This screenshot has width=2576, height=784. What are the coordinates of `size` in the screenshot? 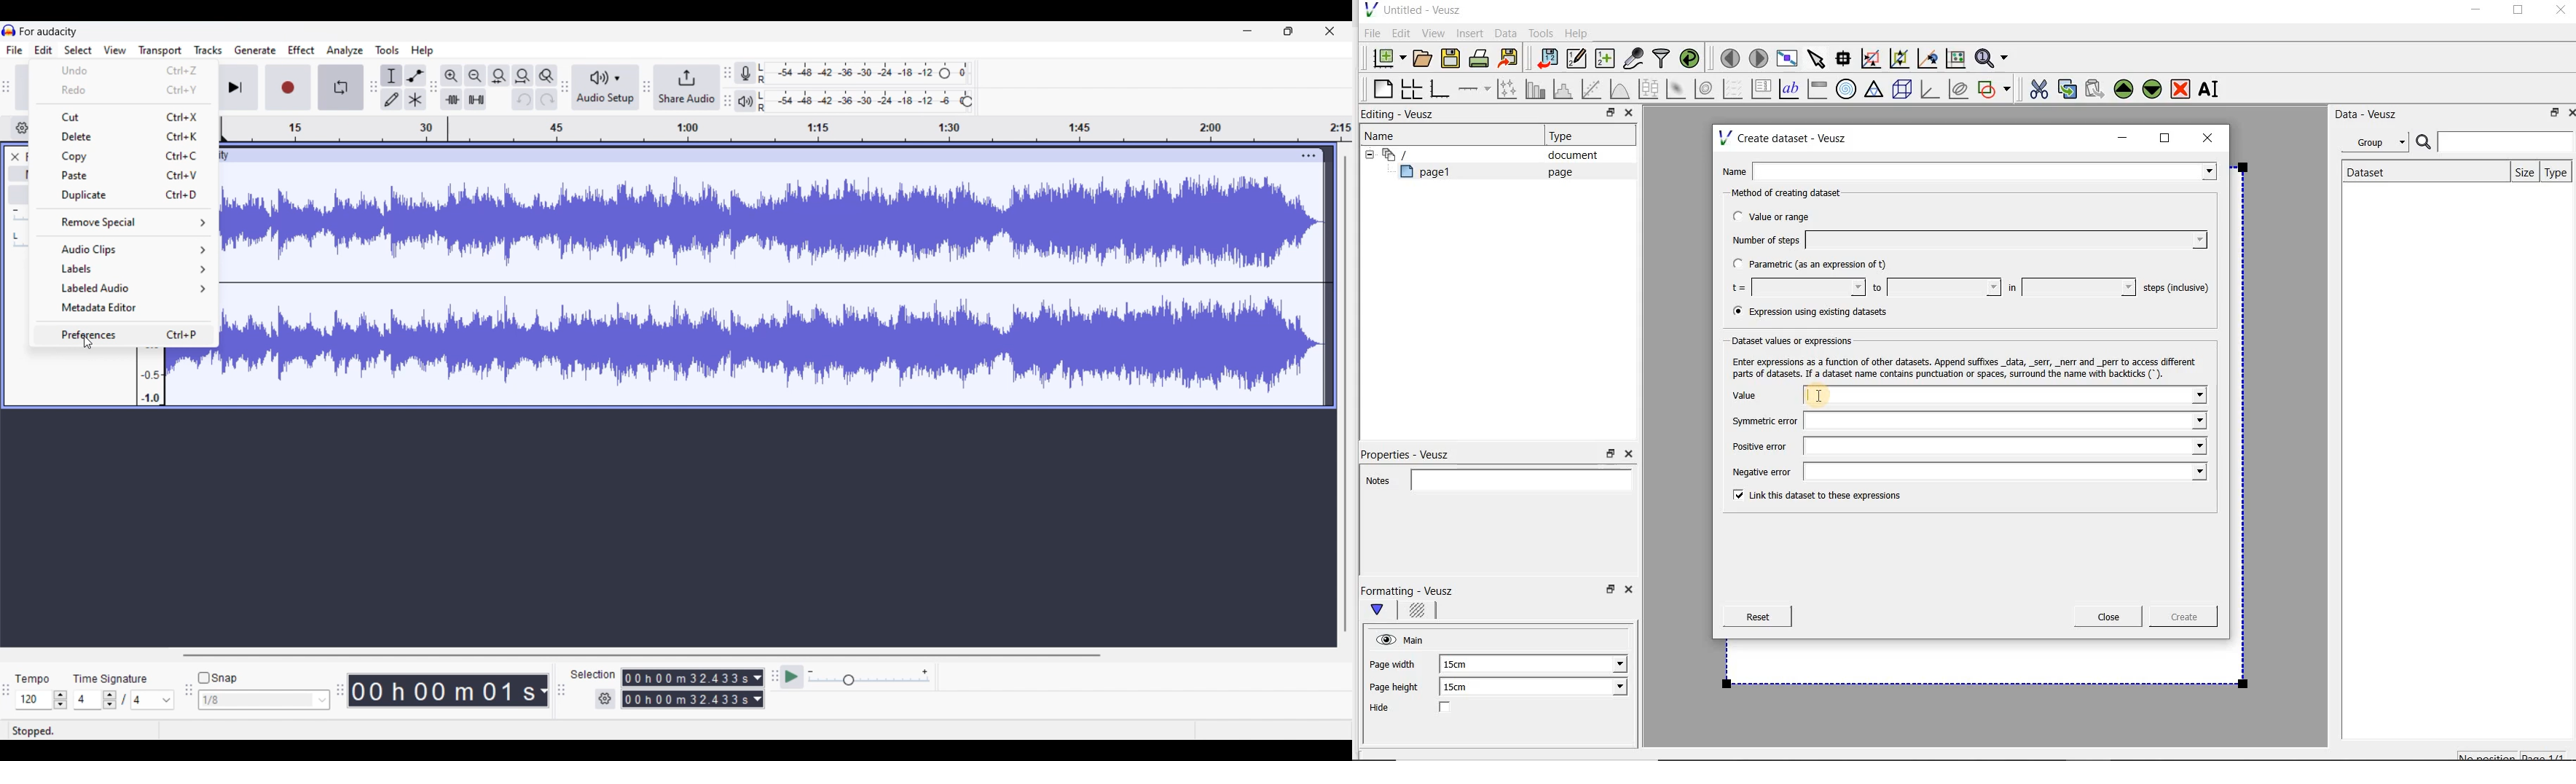 It's located at (2521, 171).